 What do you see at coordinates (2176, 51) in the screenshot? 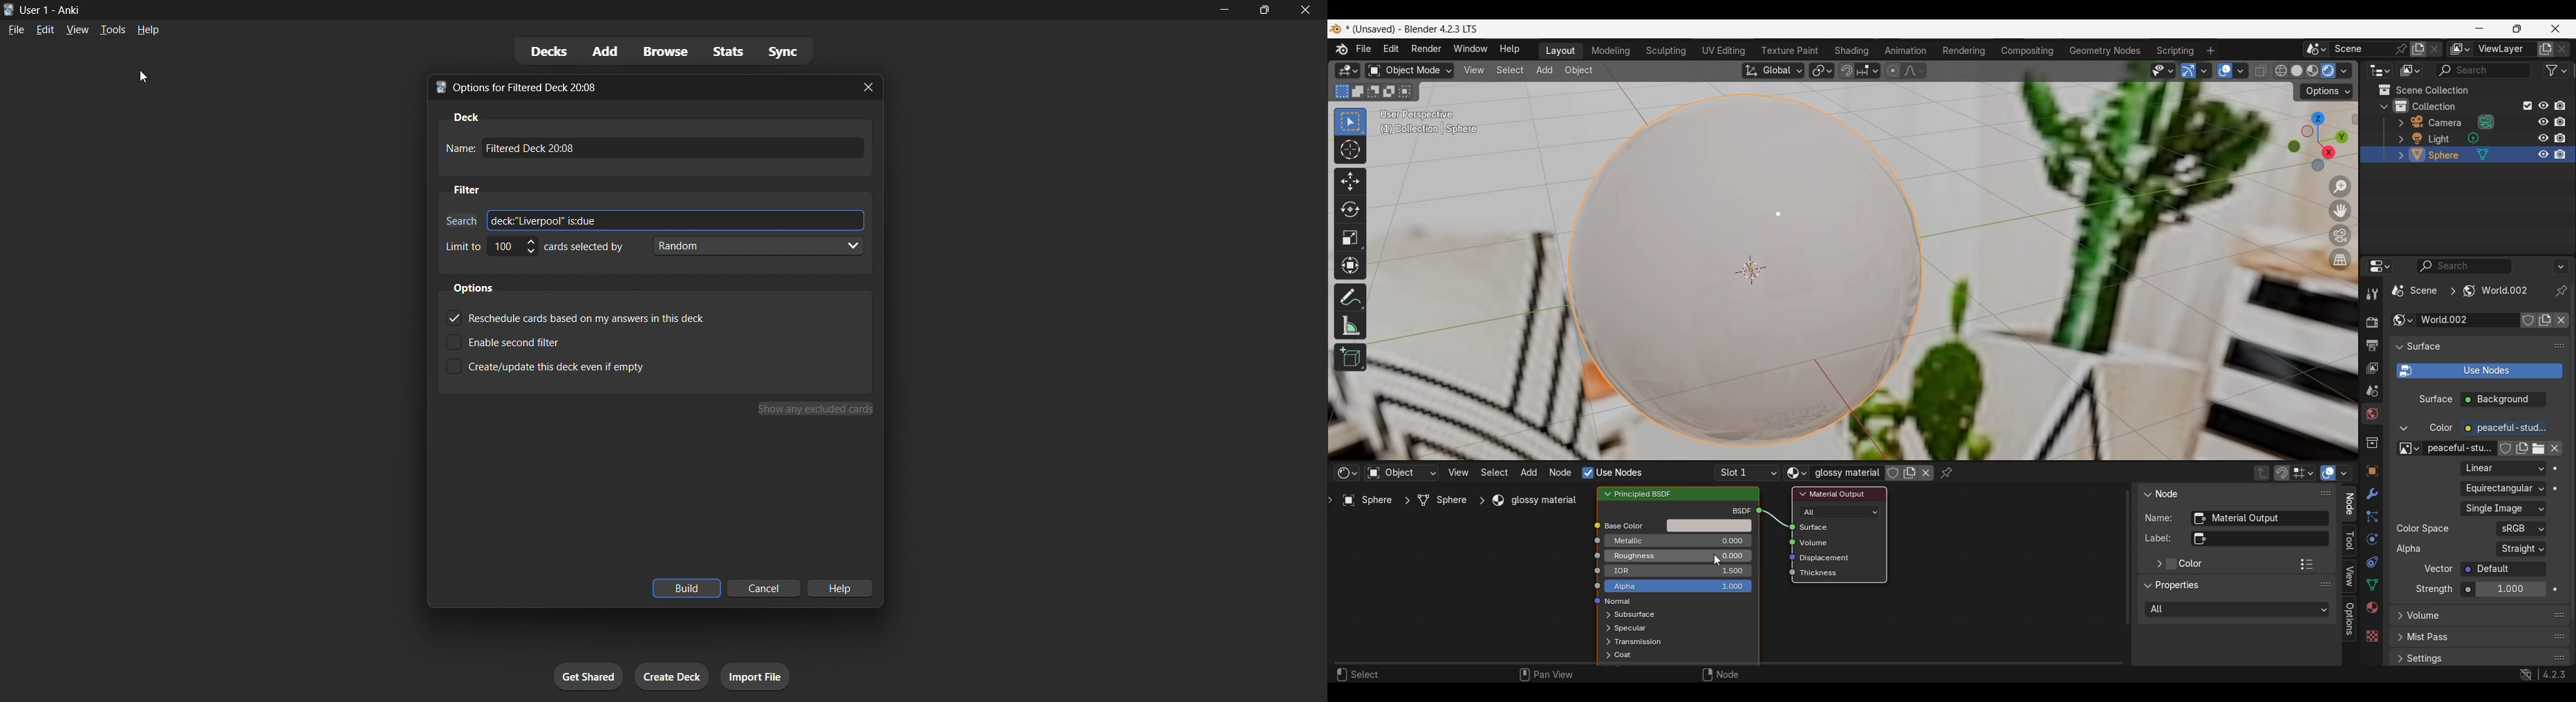
I see `Scripting workspace` at bounding box center [2176, 51].